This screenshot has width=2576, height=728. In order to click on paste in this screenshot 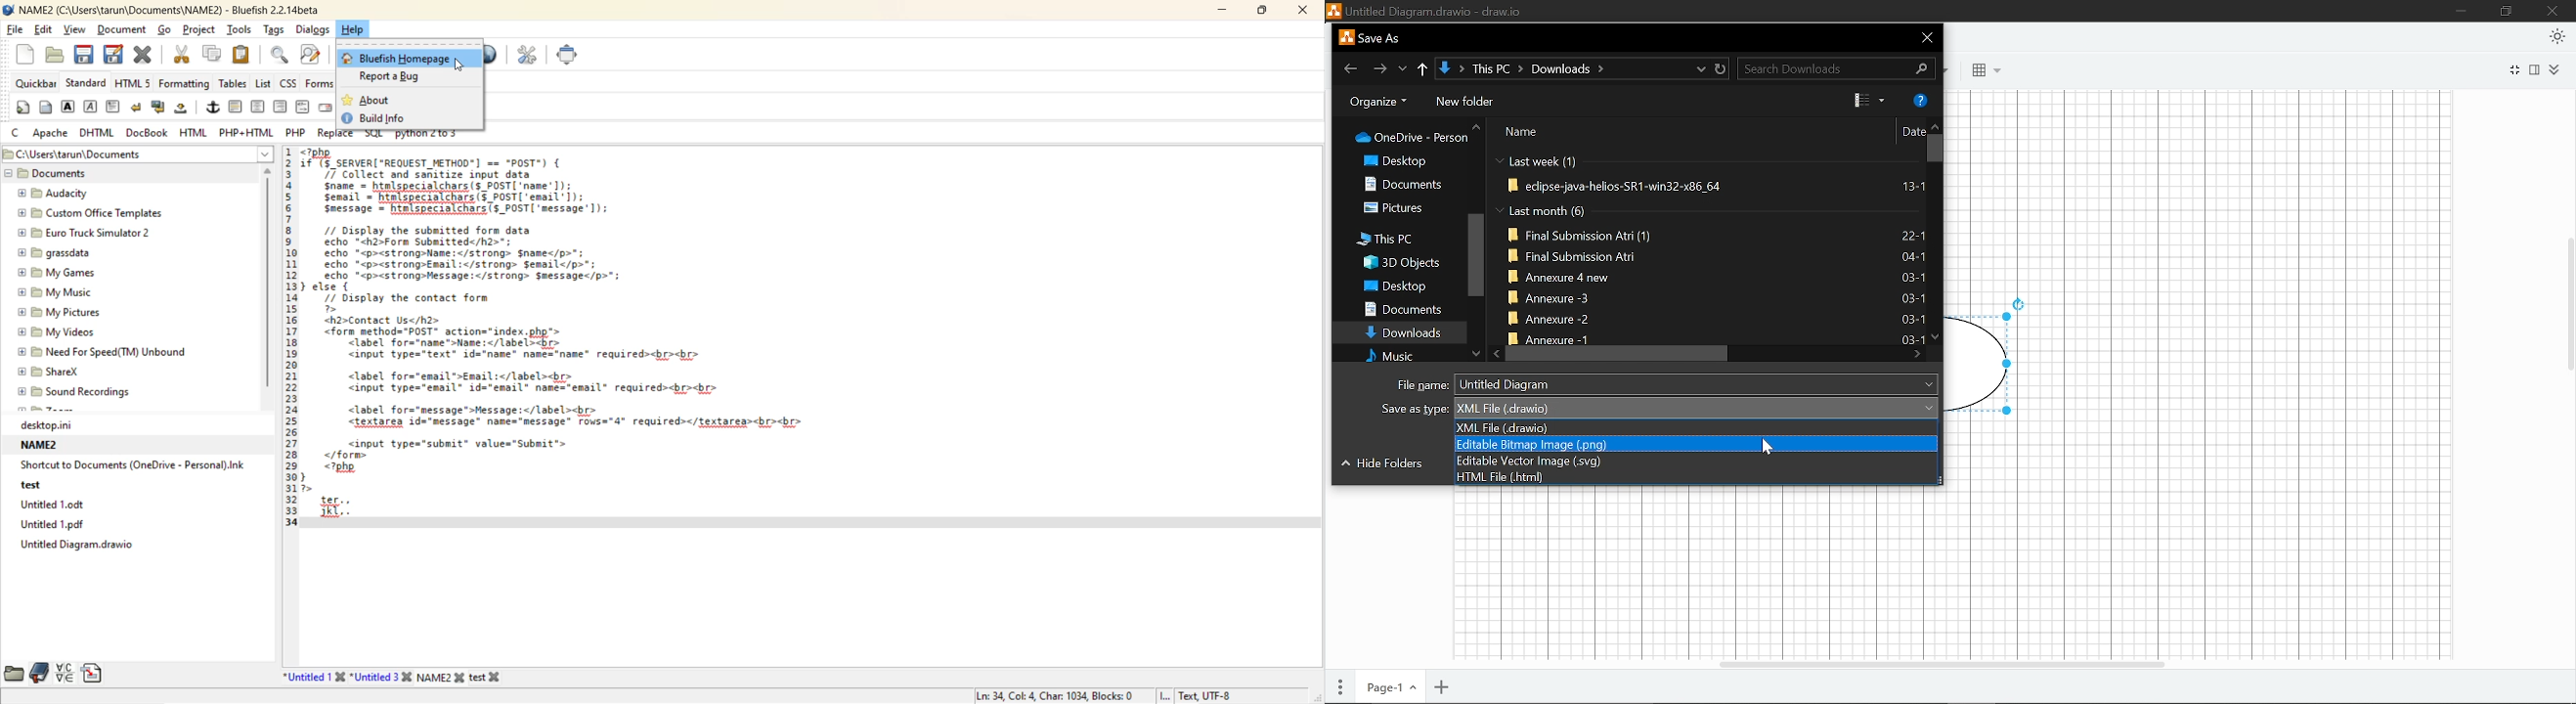, I will do `click(243, 54)`.